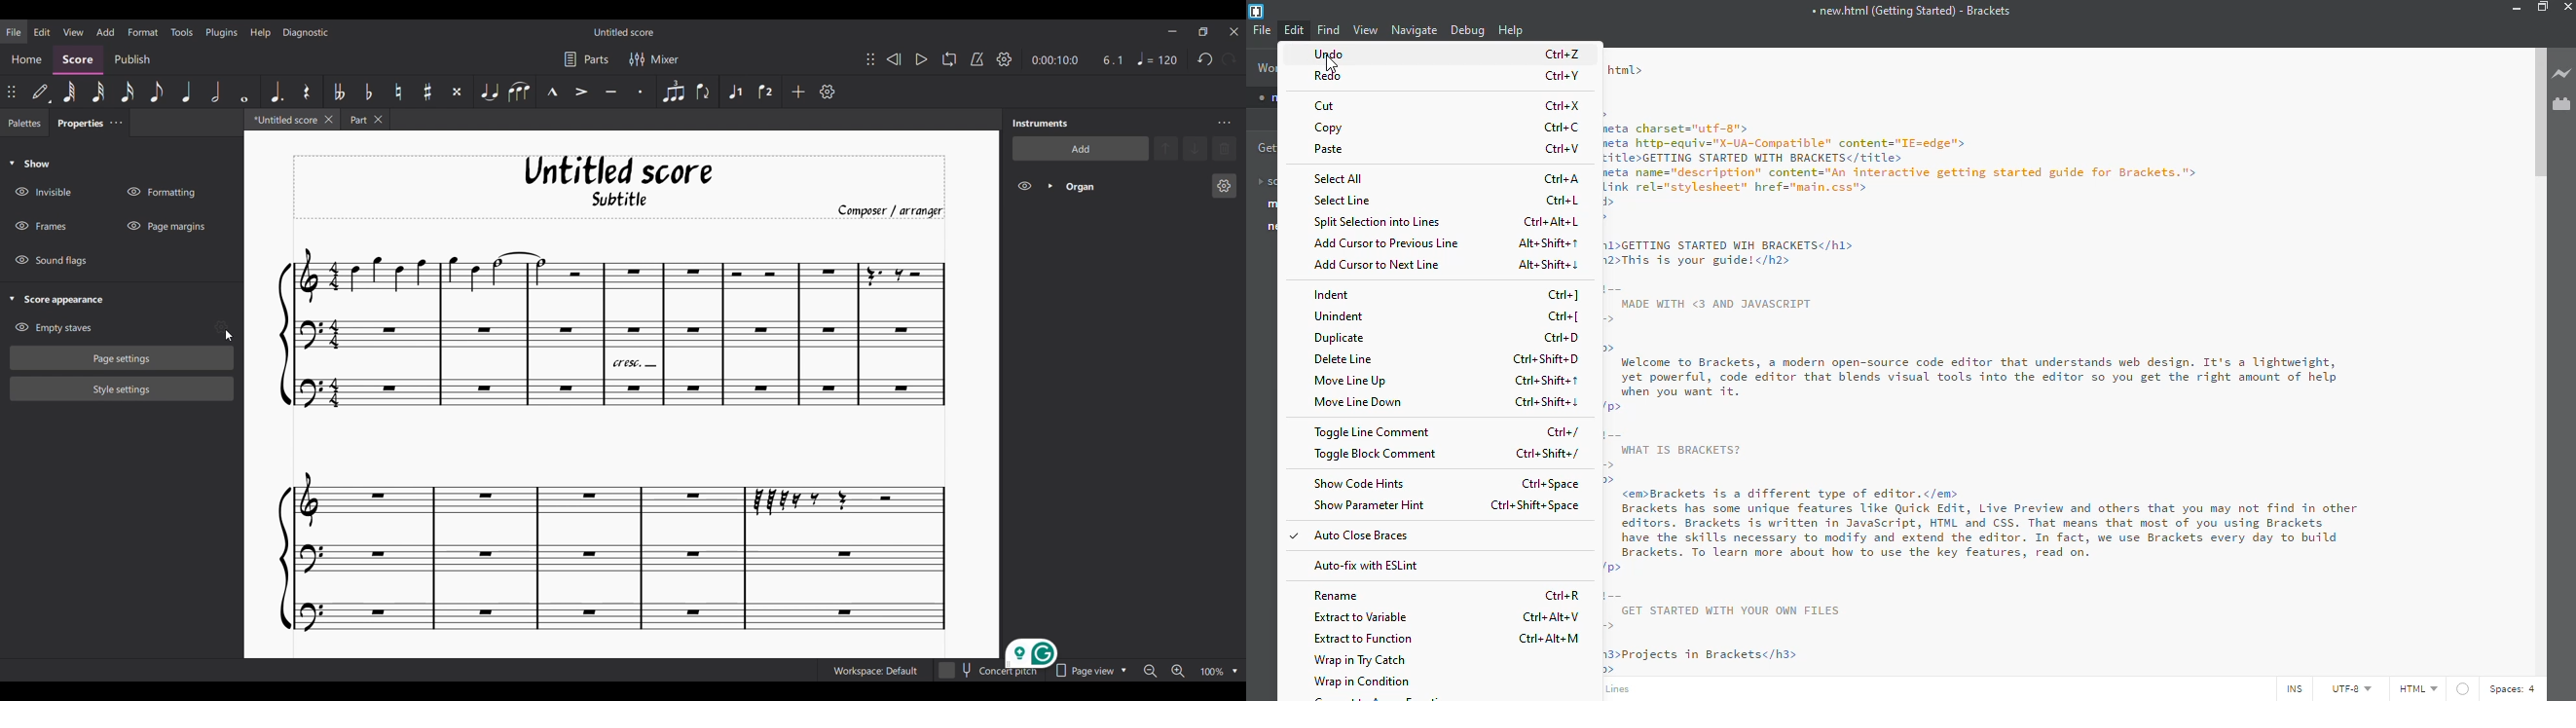 Image resolution: width=2576 pixels, height=728 pixels. Describe the element at coordinates (1331, 76) in the screenshot. I see `redo` at that location.